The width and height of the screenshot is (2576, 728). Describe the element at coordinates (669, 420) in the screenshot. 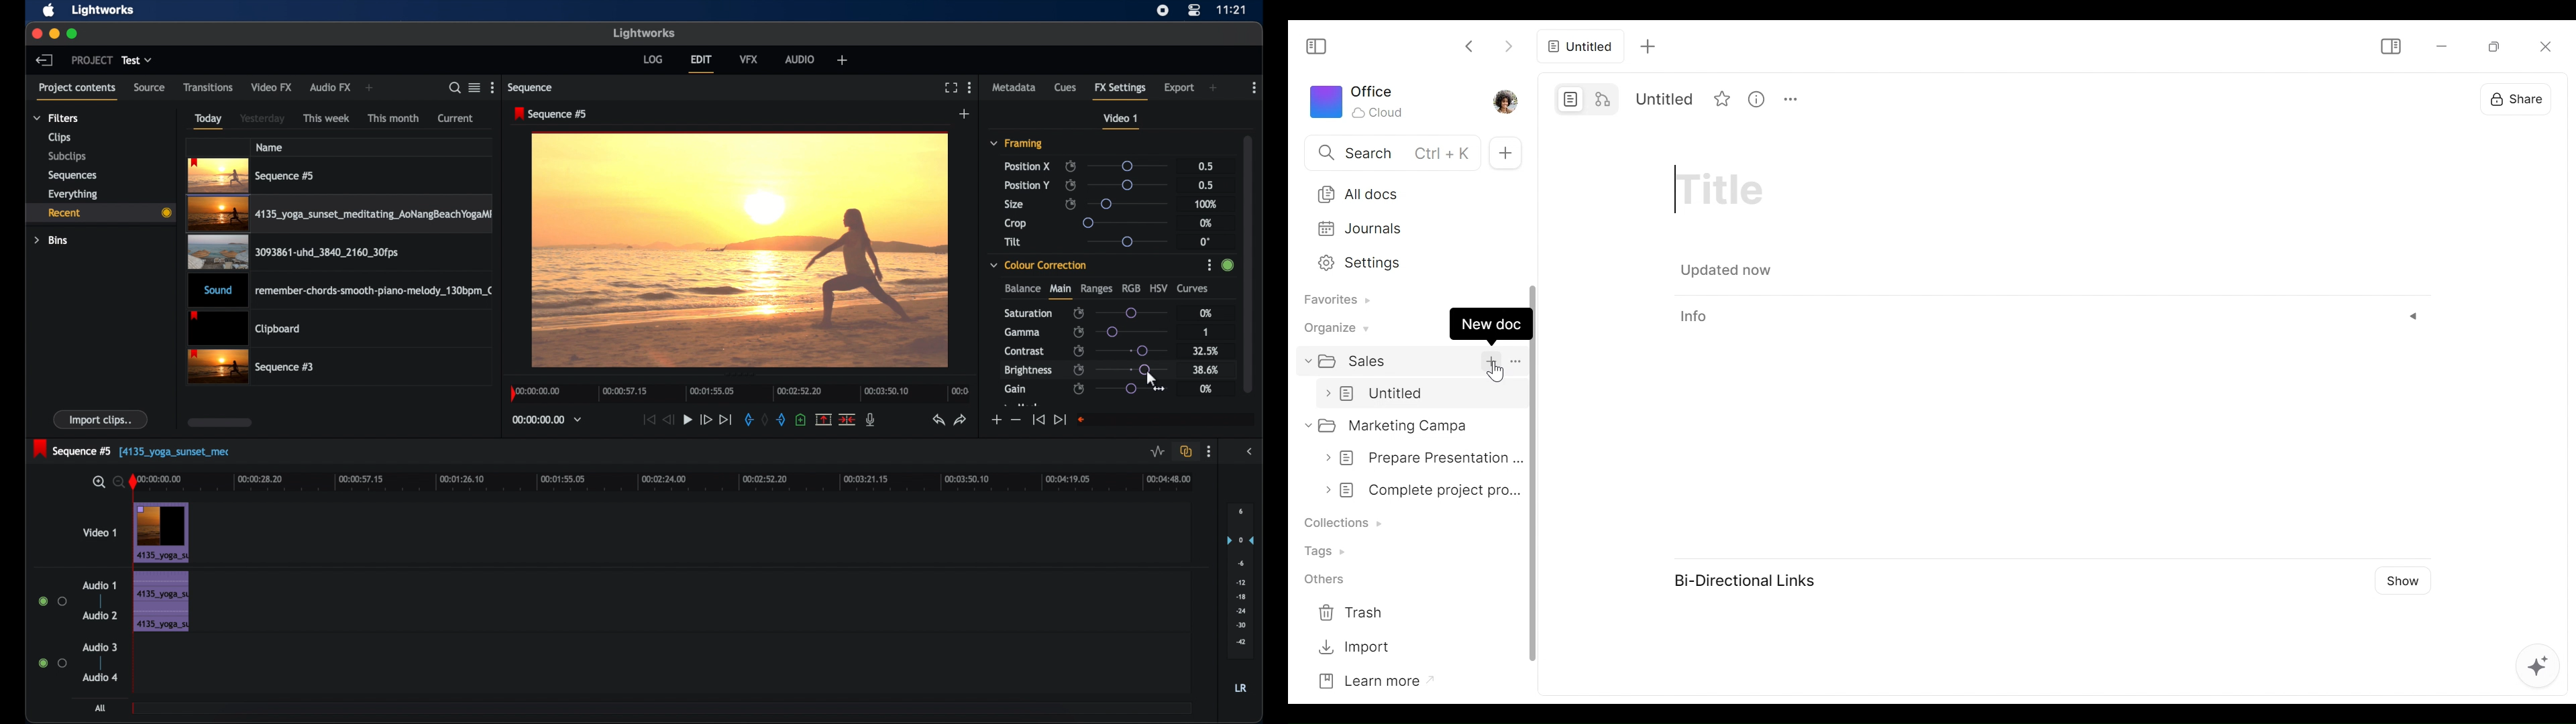

I see `rewind` at that location.